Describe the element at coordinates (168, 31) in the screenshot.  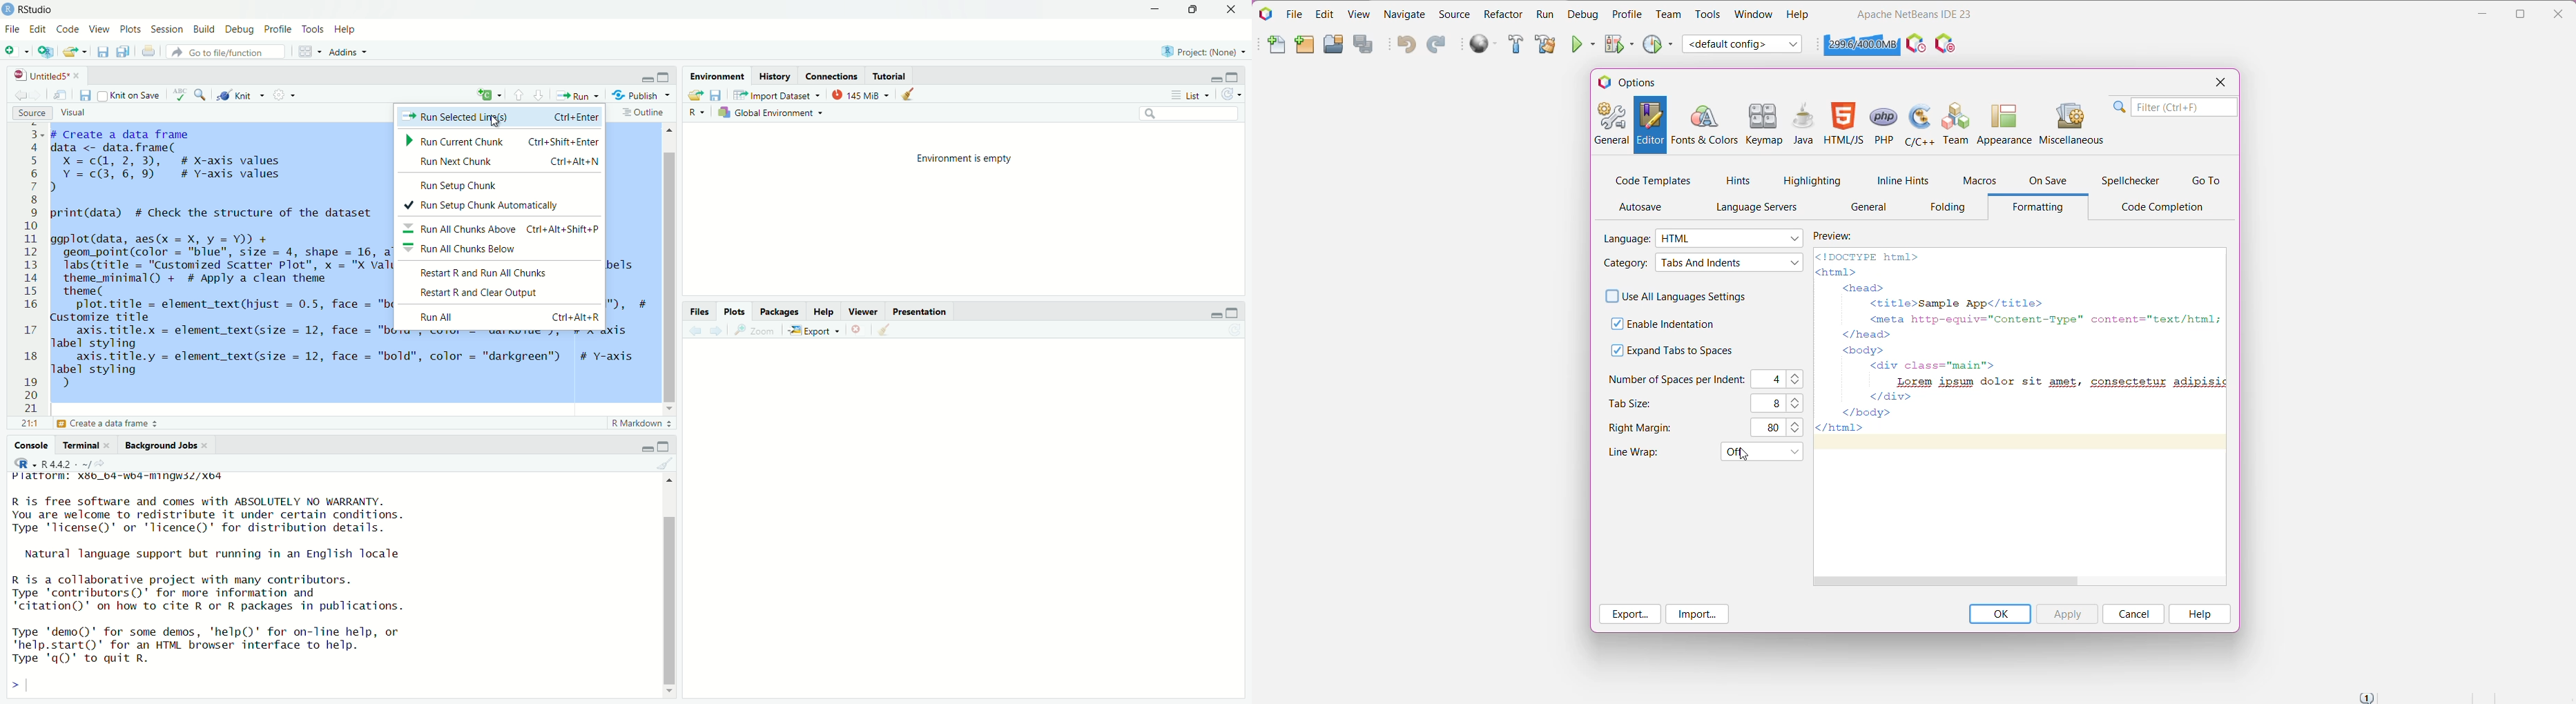
I see `Session` at that location.